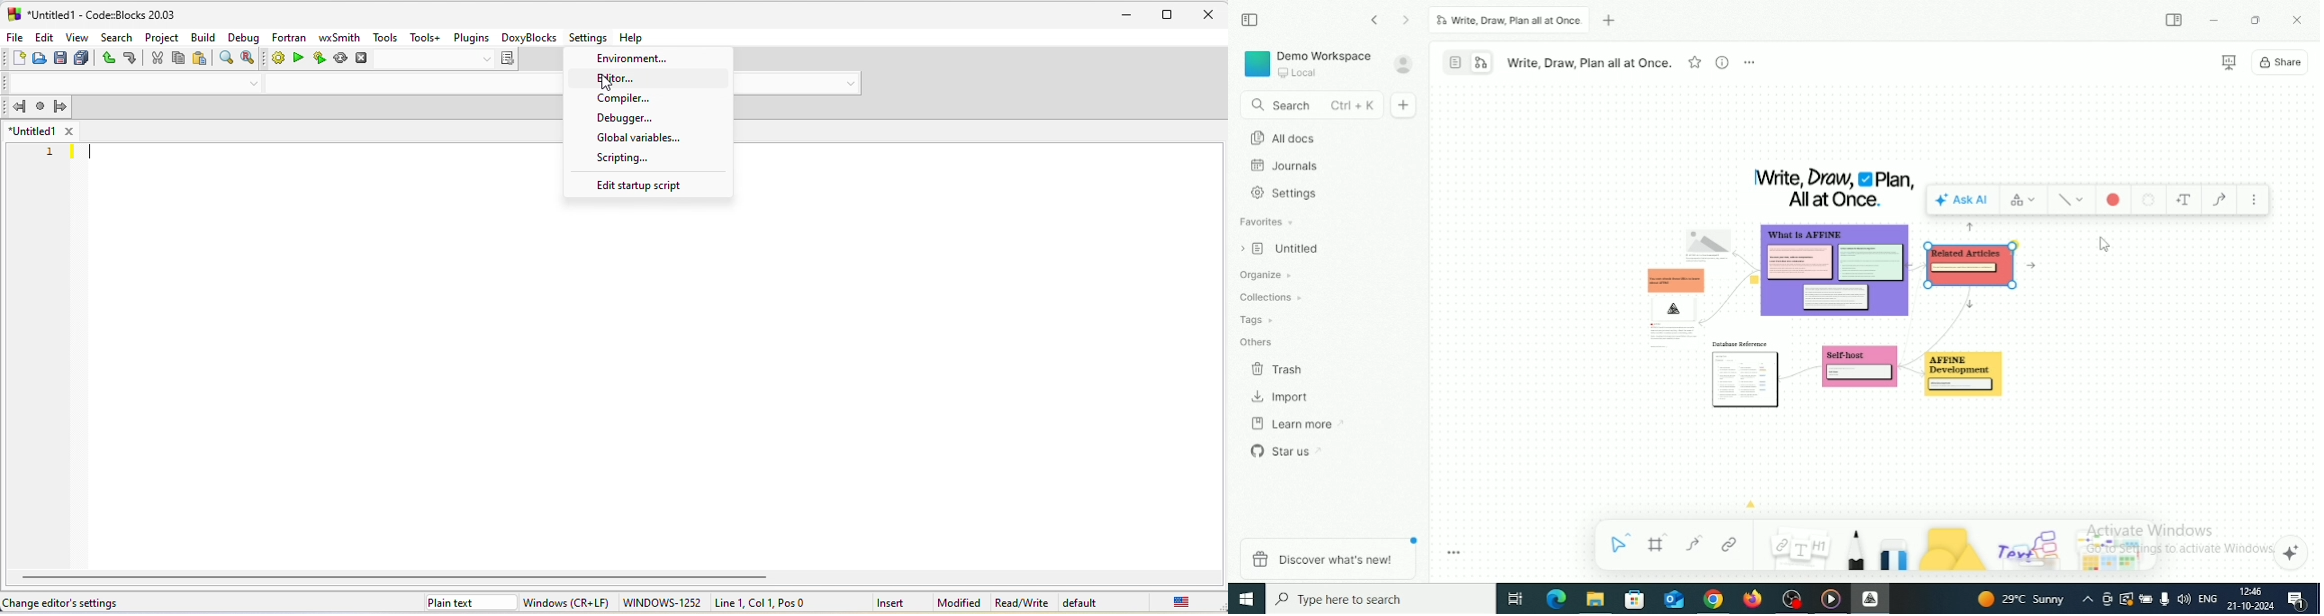  I want to click on Eraser, so click(1894, 551).